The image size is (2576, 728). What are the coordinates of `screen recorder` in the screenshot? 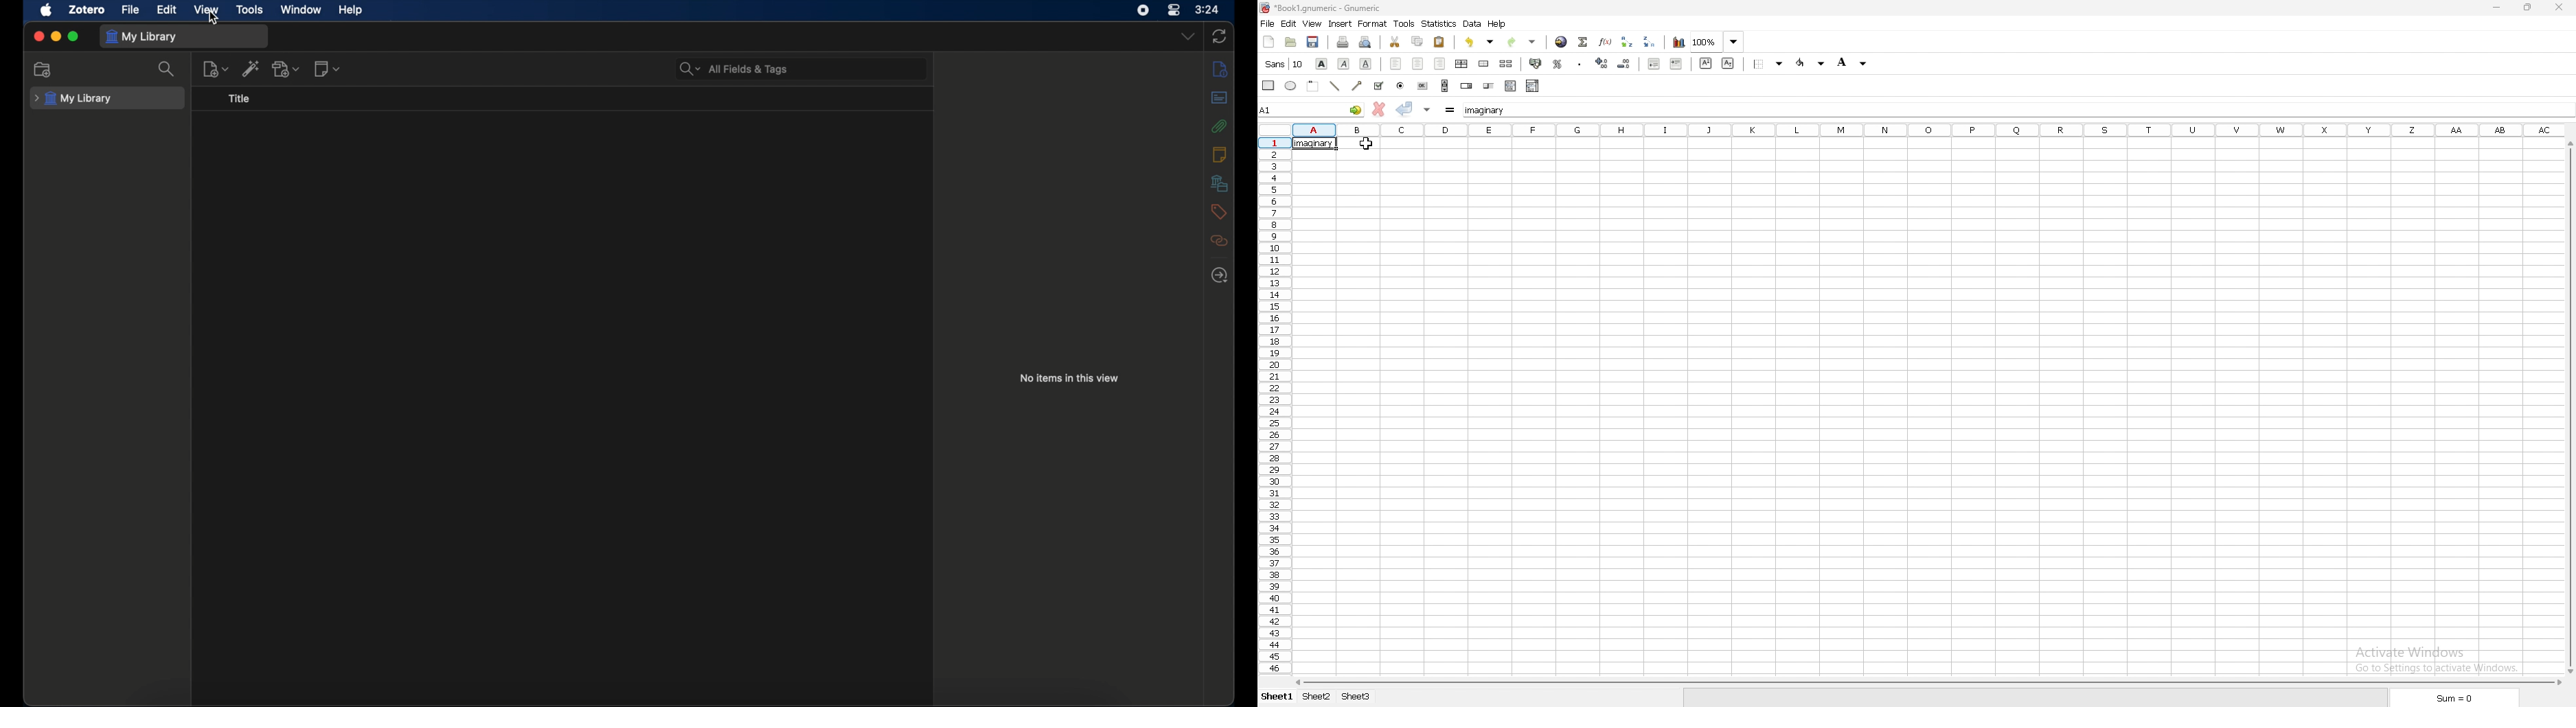 It's located at (1143, 10).